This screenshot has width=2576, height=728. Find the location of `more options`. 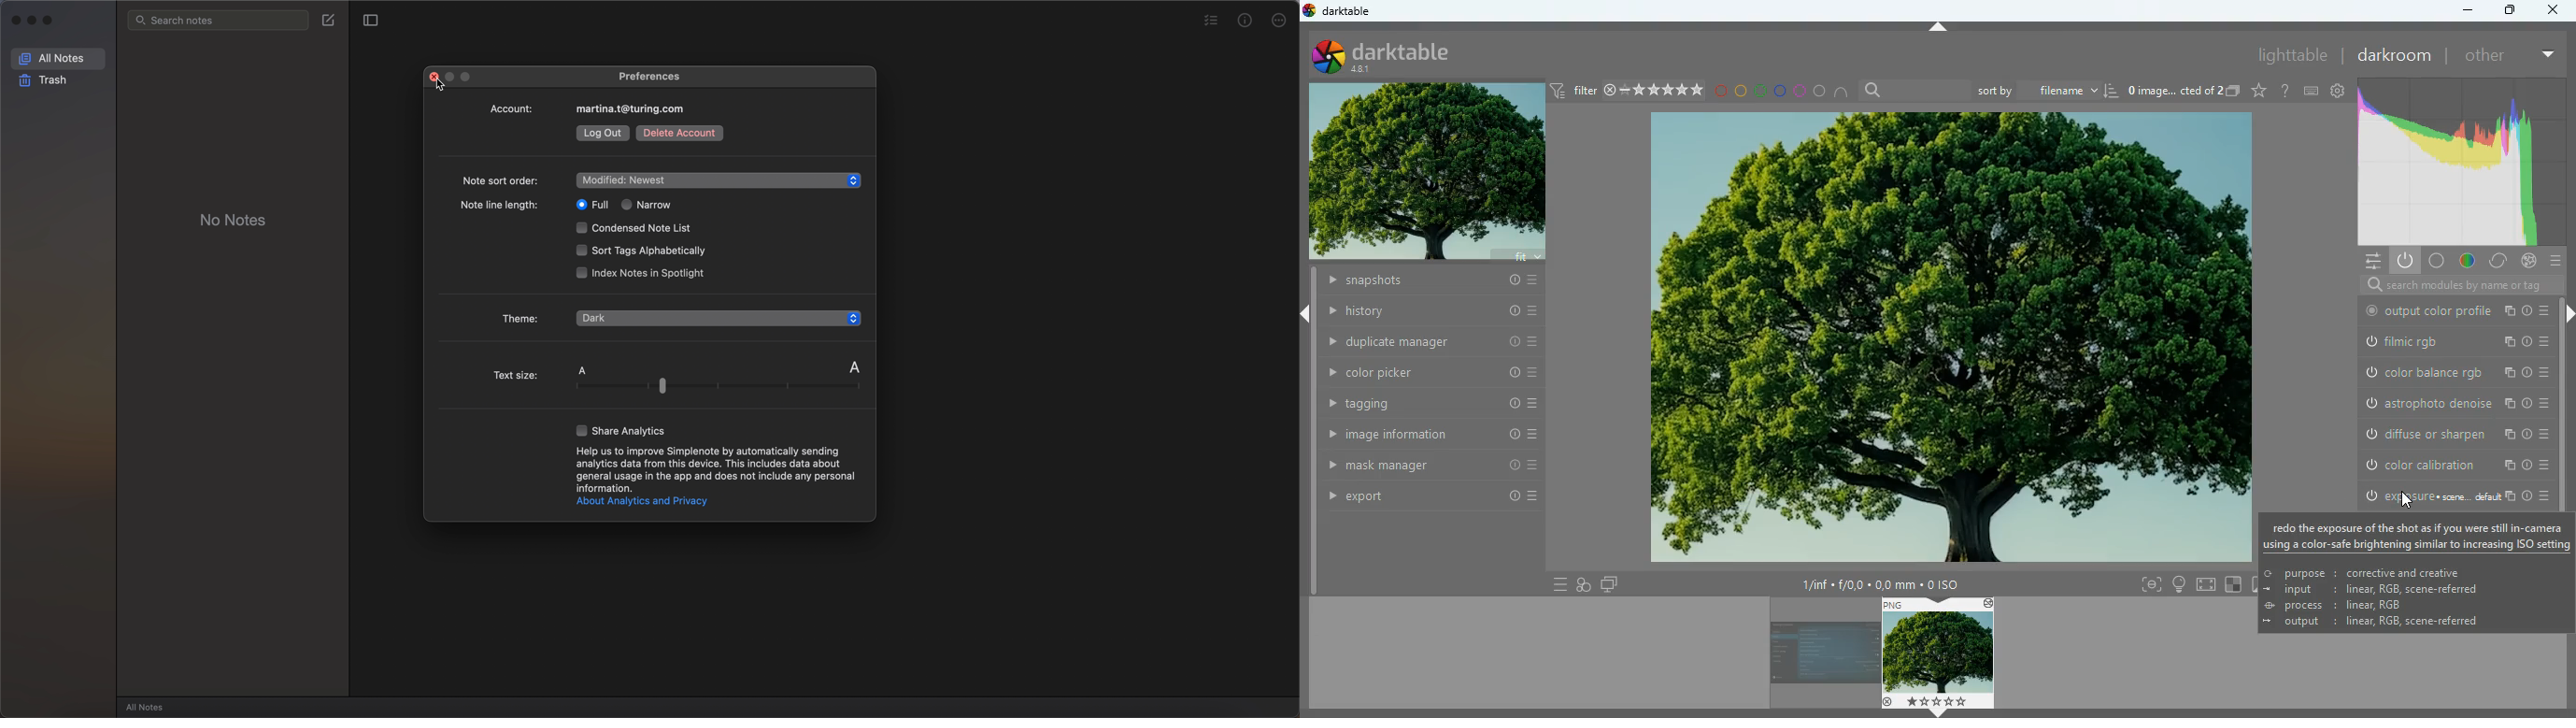

more options is located at coordinates (1281, 19).